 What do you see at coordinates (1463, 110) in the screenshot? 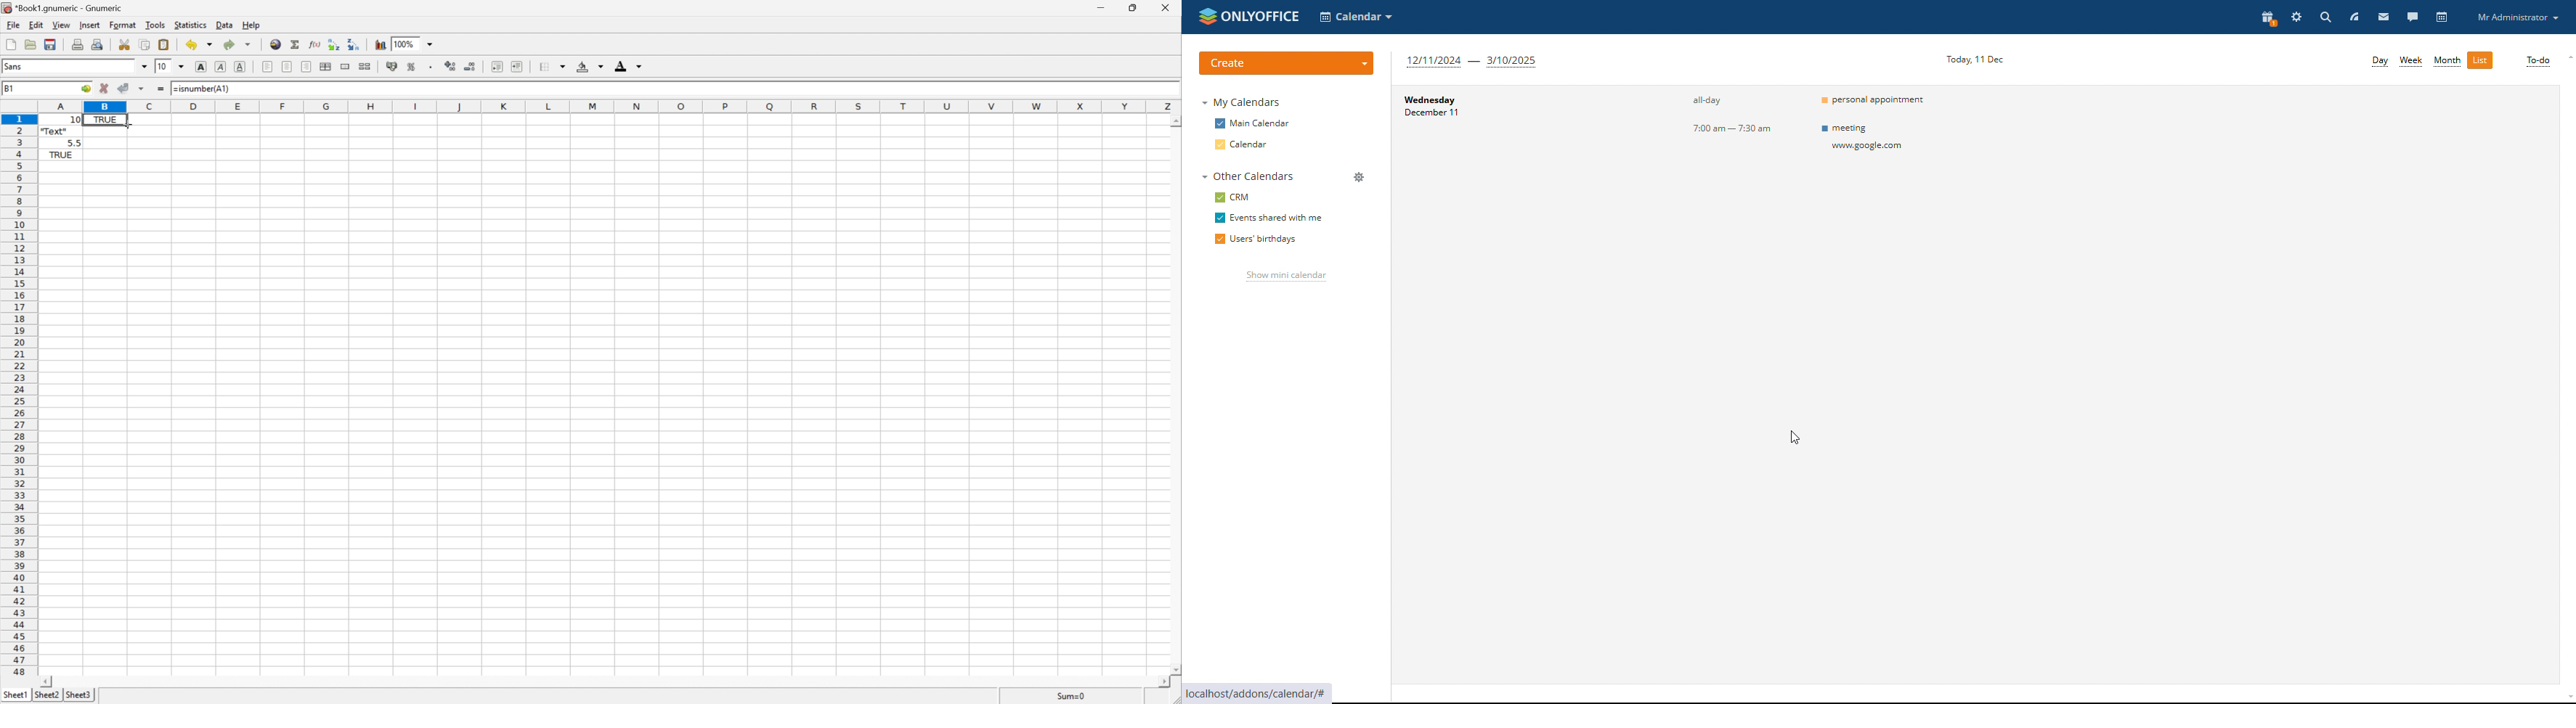
I see `day and date` at bounding box center [1463, 110].